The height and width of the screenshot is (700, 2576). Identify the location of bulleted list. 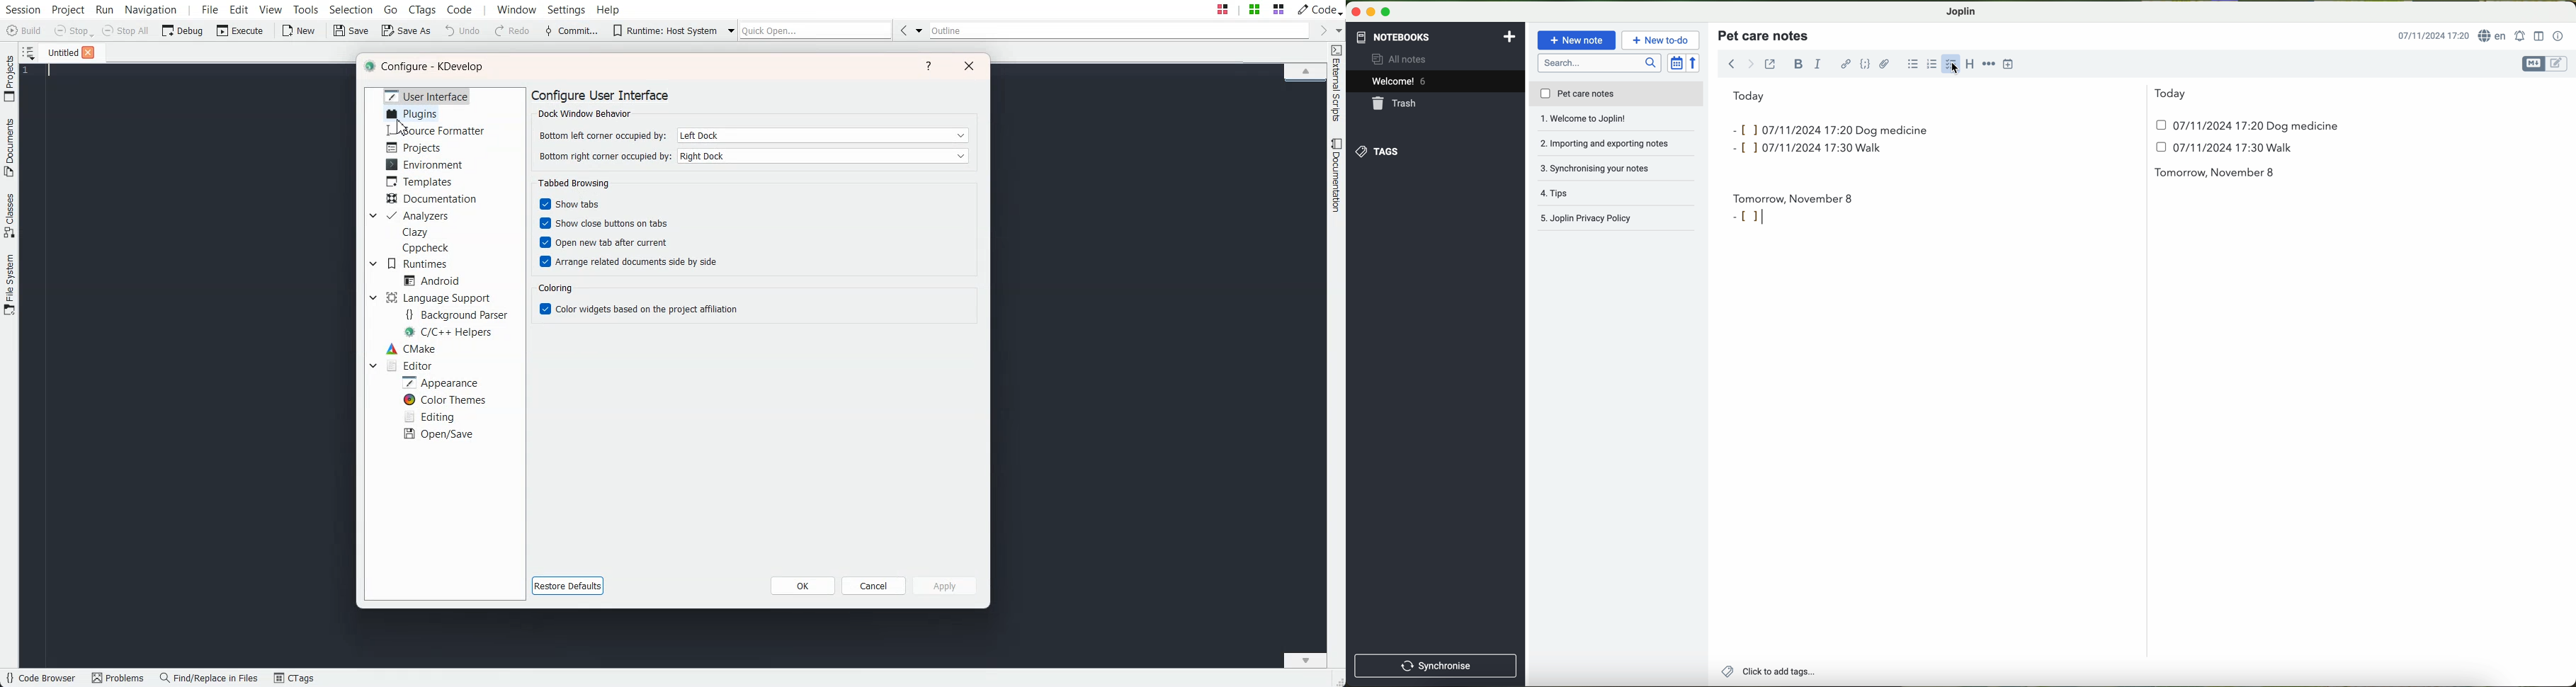
(1911, 64).